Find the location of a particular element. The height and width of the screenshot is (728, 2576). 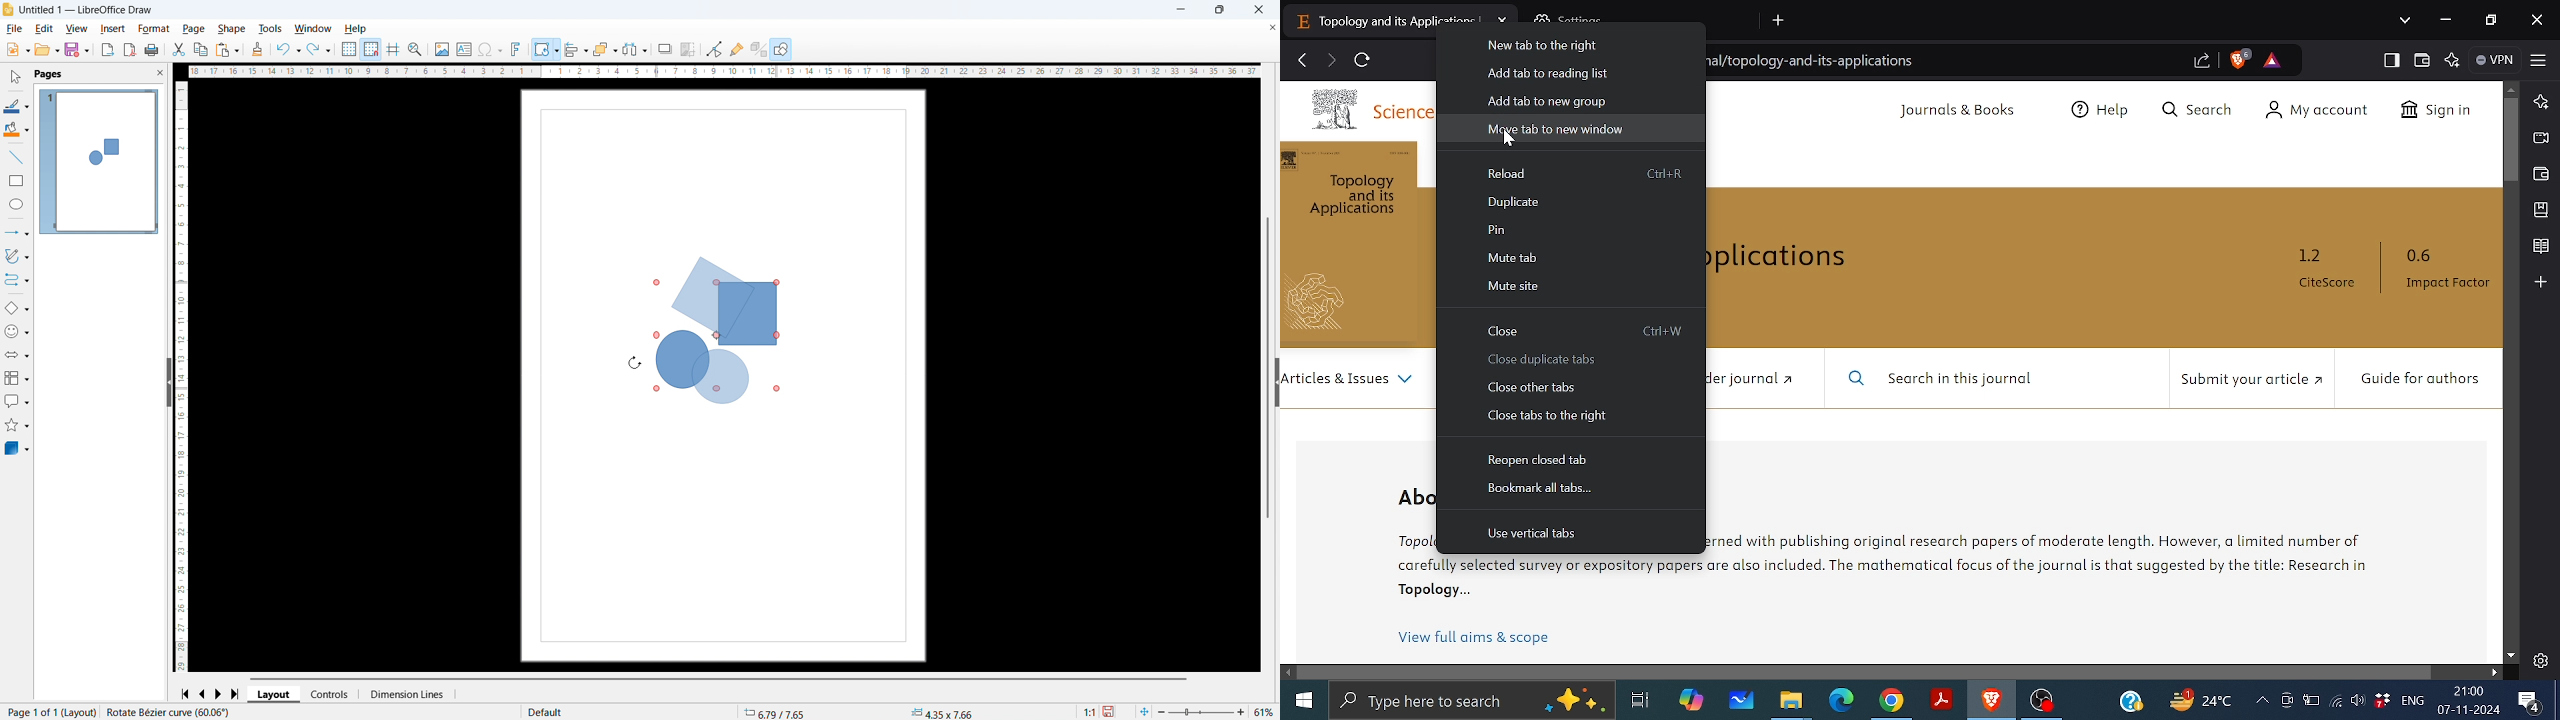

Vertical ruler  is located at coordinates (180, 377).